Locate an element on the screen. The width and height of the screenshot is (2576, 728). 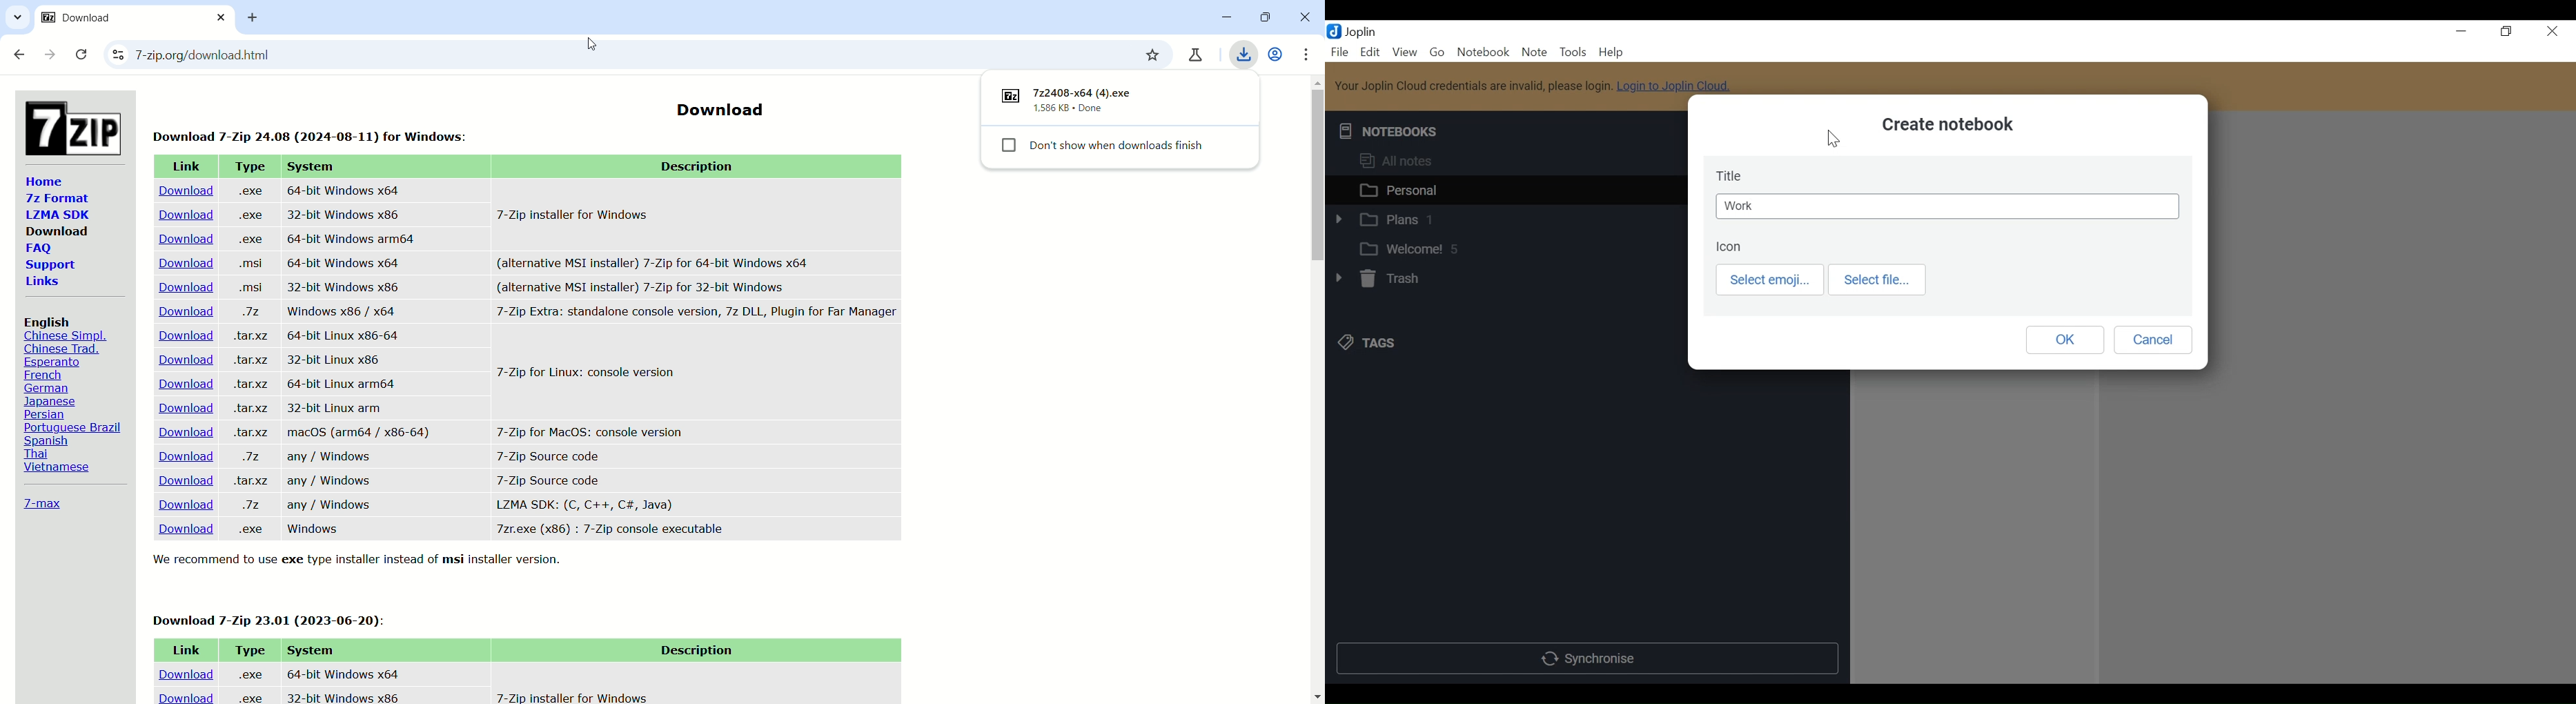
Jz is located at coordinates (249, 458).